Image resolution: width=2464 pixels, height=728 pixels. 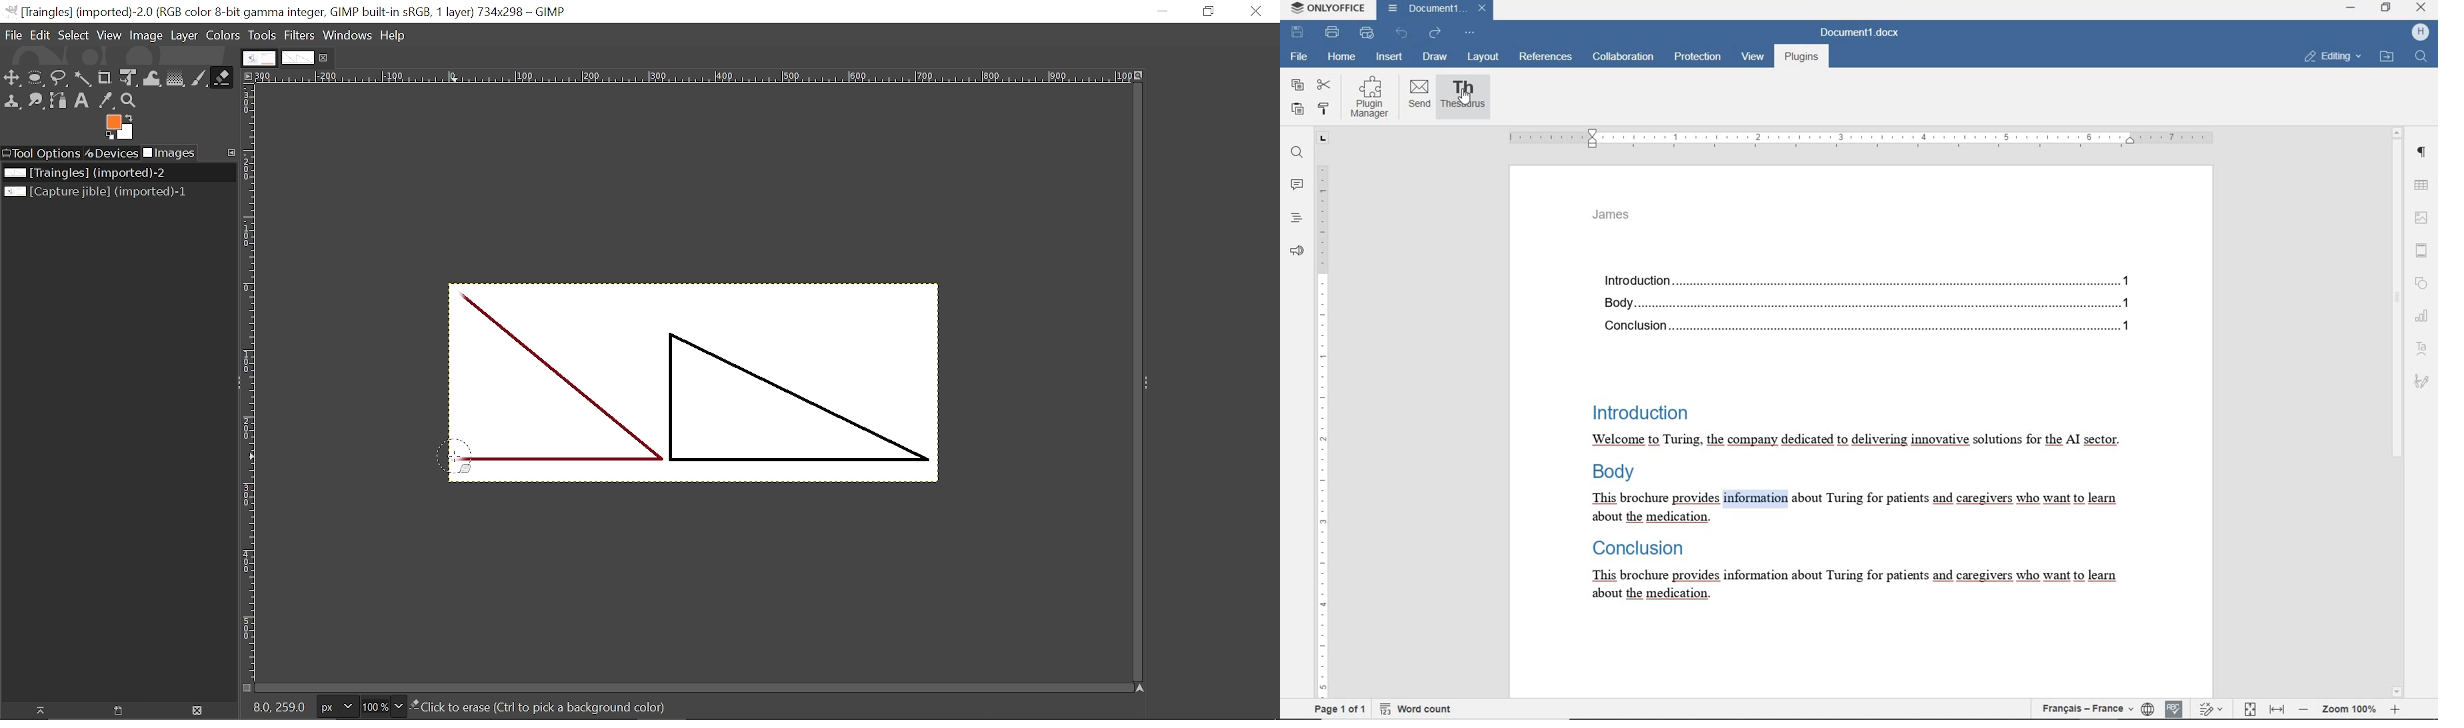 What do you see at coordinates (2411, 33) in the screenshot?
I see `profile` at bounding box center [2411, 33].